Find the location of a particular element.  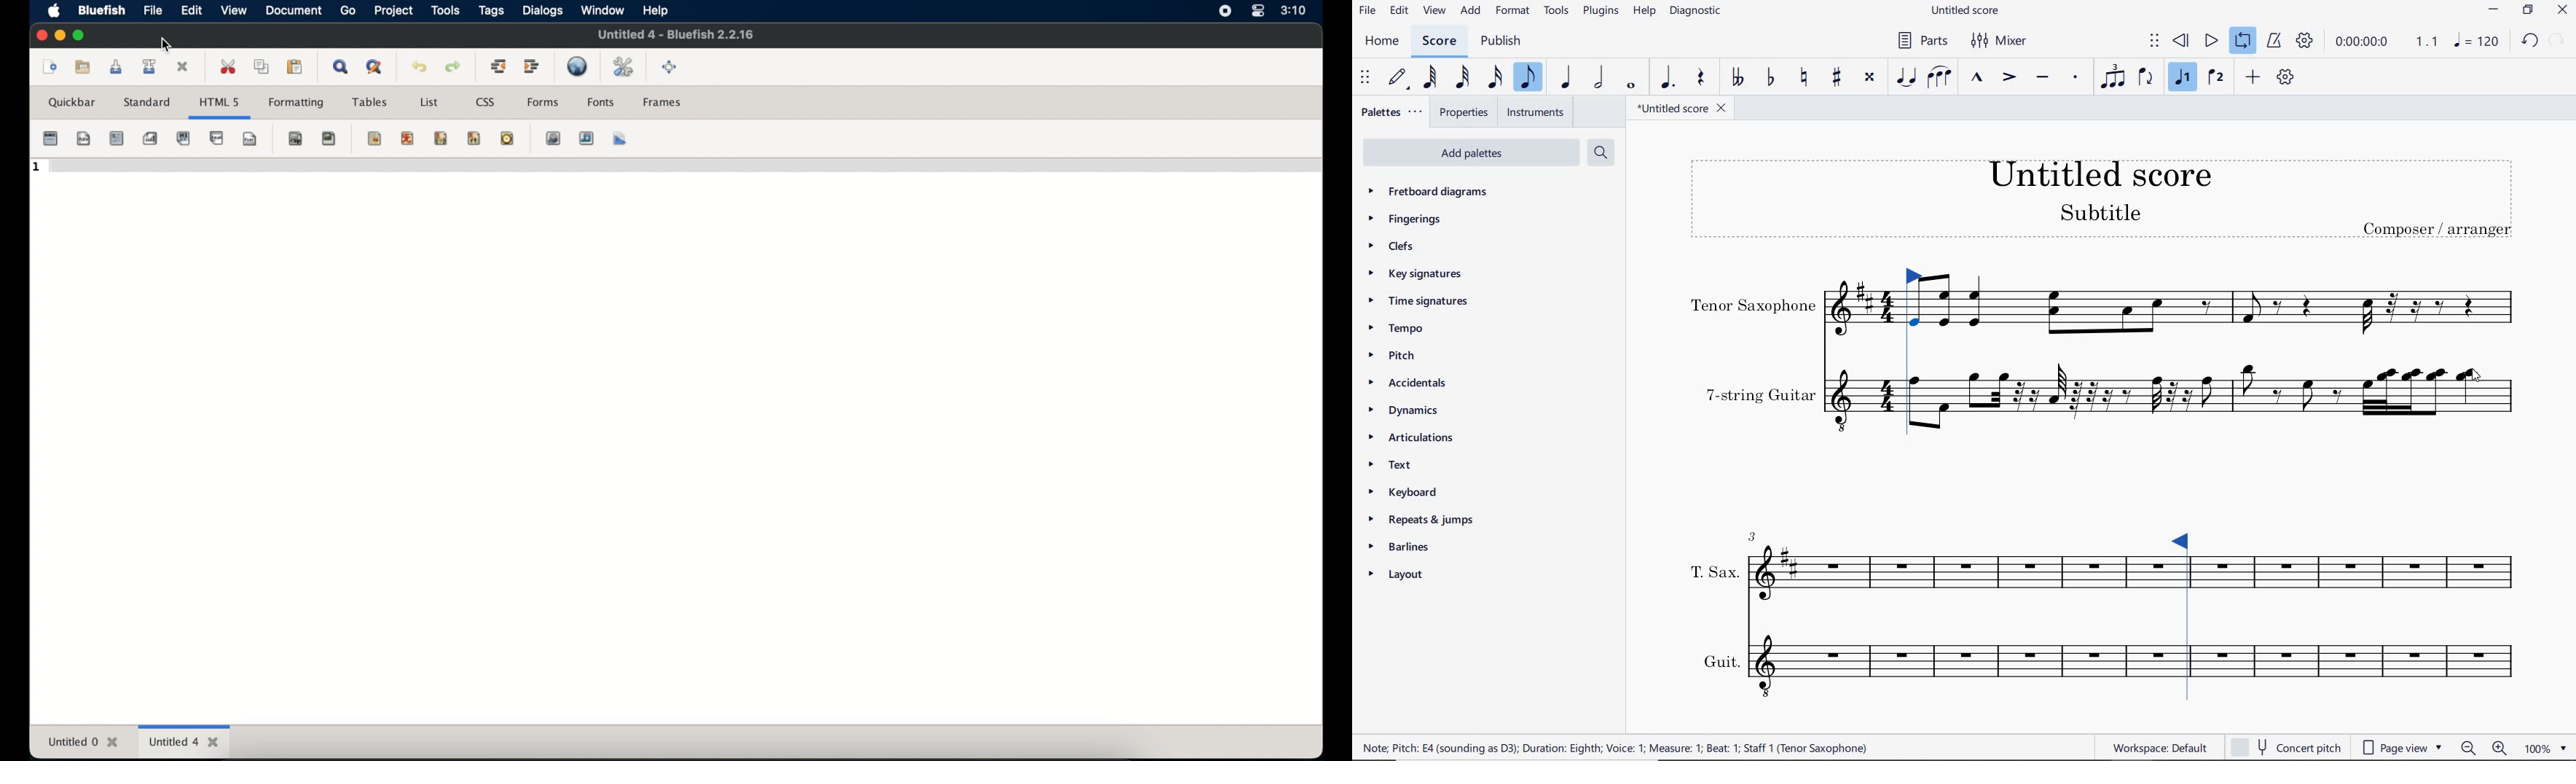

playback settings is located at coordinates (2296, 78).